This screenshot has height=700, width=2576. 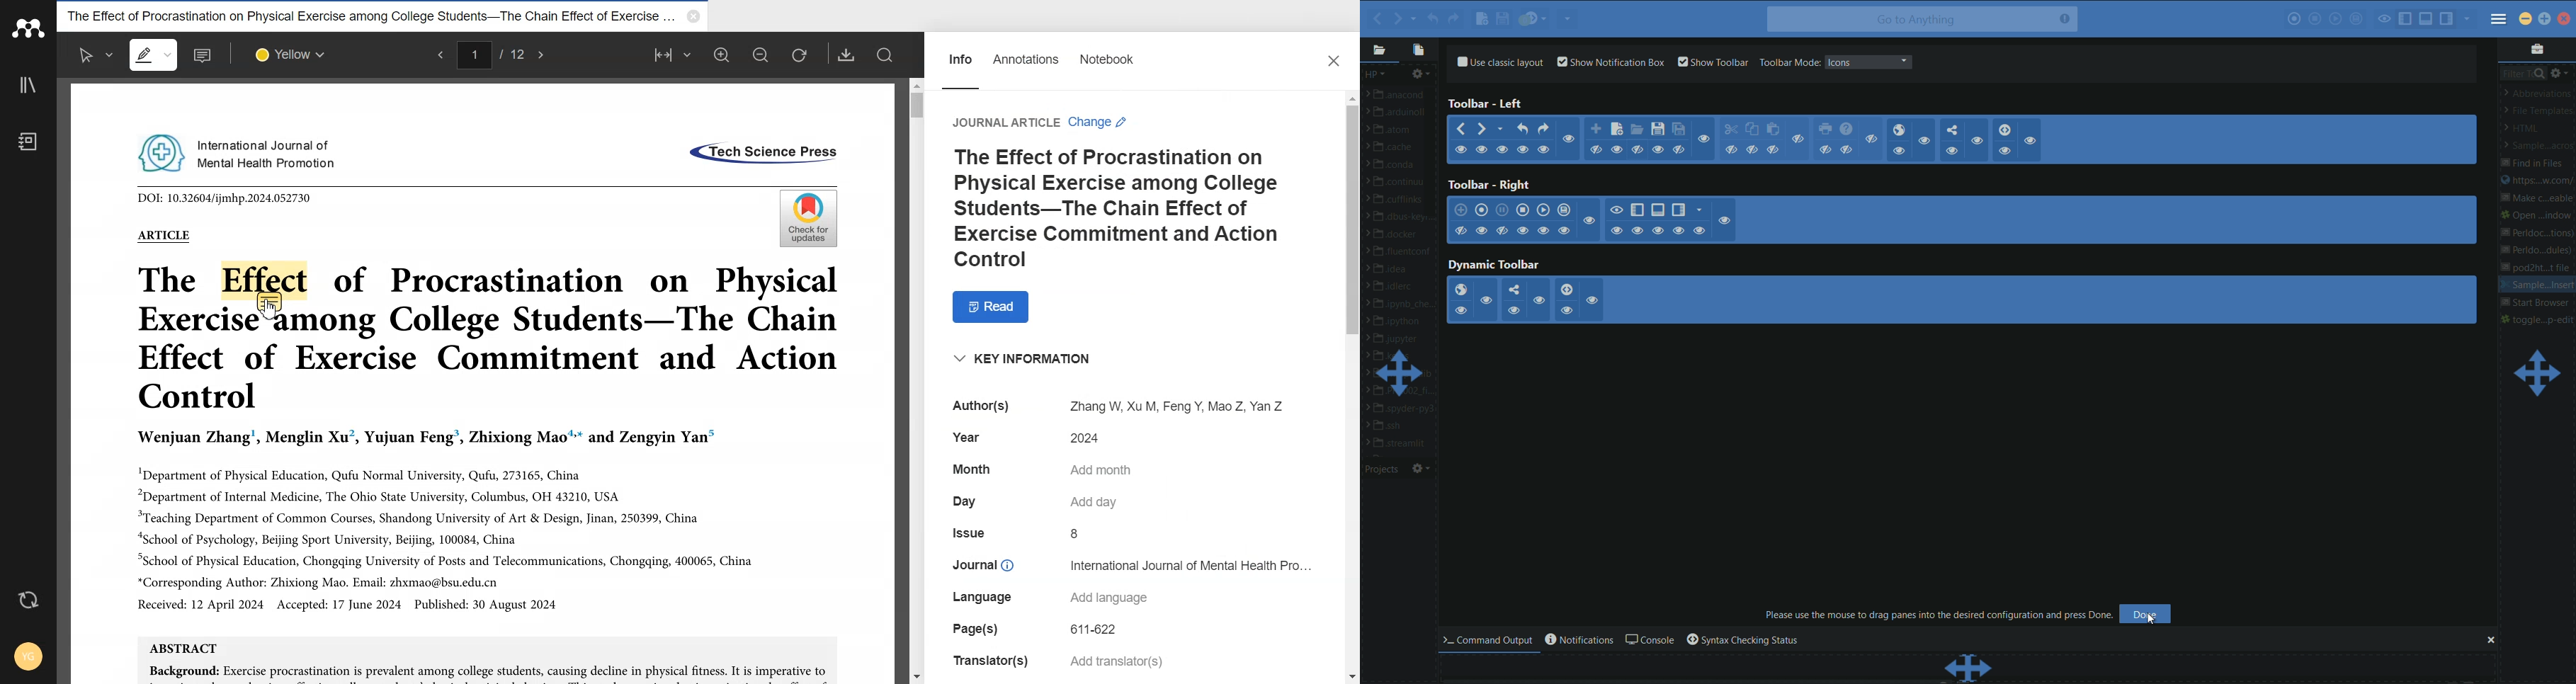 I want to click on show/hide, so click(x=1705, y=139).